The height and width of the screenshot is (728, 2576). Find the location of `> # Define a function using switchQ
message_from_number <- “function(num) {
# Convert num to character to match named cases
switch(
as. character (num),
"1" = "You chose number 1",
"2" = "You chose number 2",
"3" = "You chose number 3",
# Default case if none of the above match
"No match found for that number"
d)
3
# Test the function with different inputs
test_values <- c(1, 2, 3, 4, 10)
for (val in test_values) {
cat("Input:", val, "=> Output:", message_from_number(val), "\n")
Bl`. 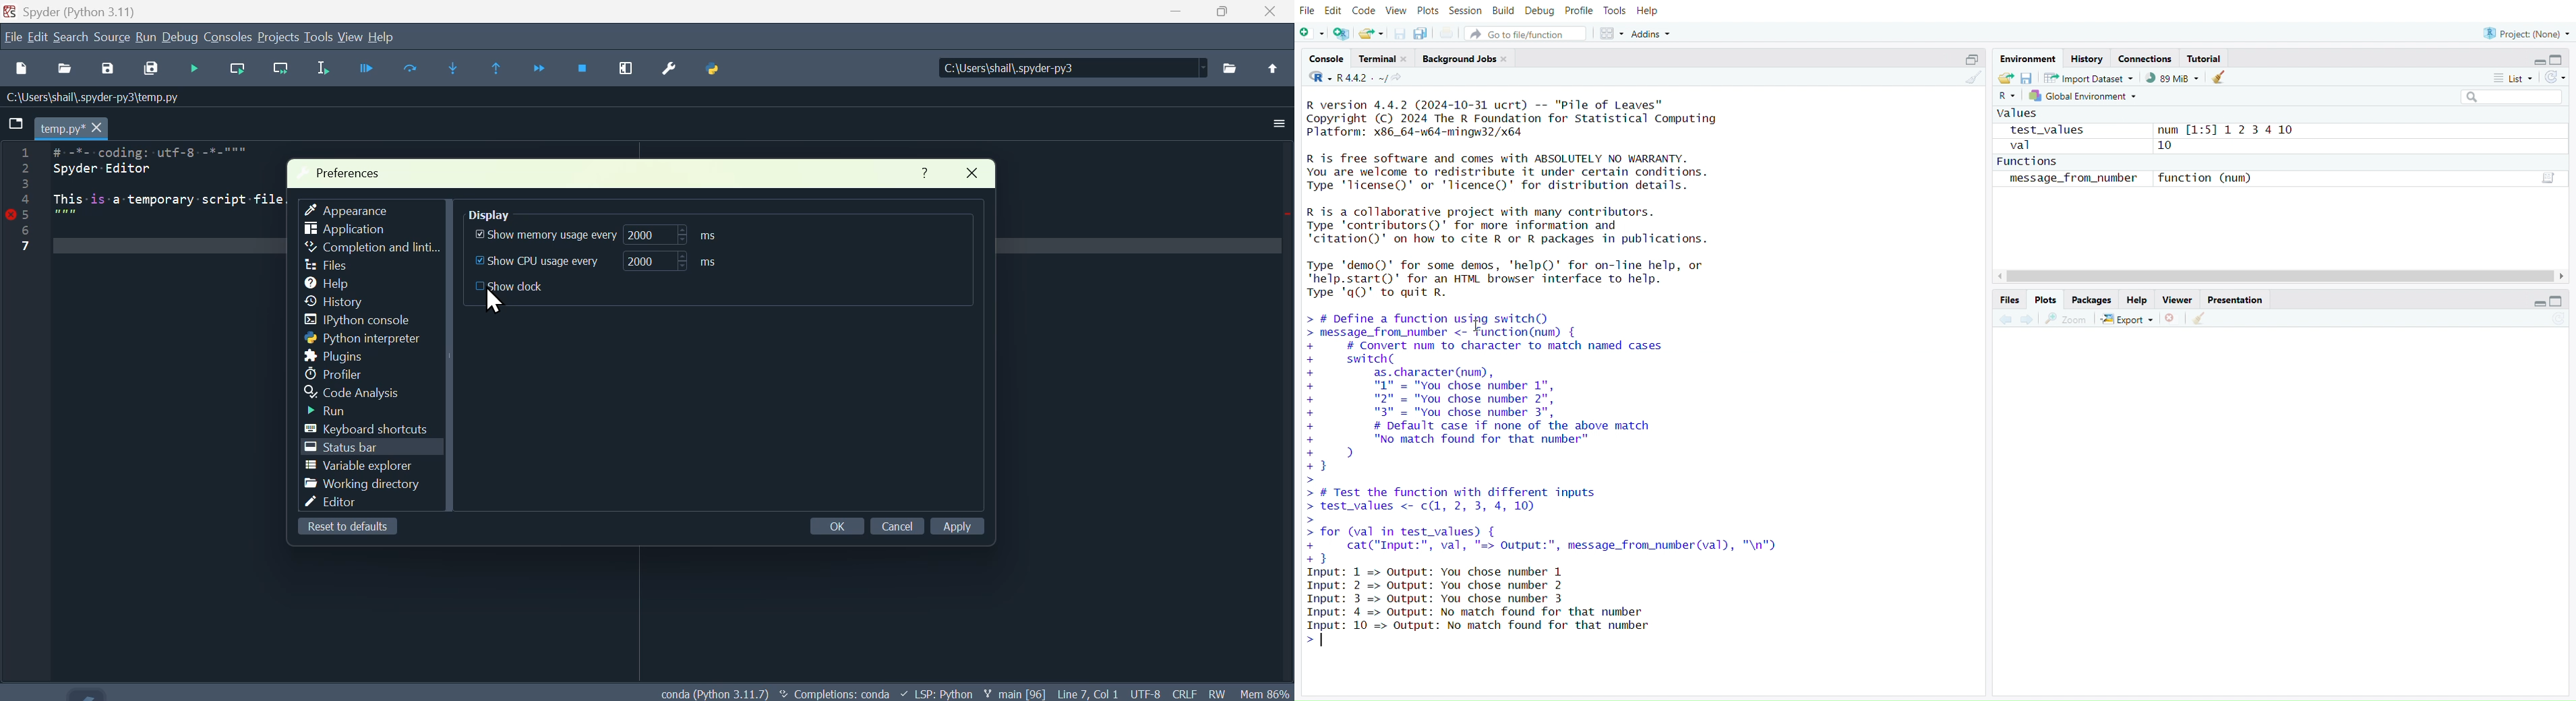

> # Define a function using switchQ
message_from_number <- “function(num) {
# Convert num to character to match named cases
switch(
as. character (num),
"1" = "You chose number 1",
"2" = "You chose number 2",
"3" = "You chose number 3",
# Default case if none of the above match
"No match found for that number"
d)
3
# Test the function with different inputs
test_values <- c(1, 2, 3, 4, 10)
for (val in test_values) {
cat("Input:", val, "=> Output:", message_from_number(val), "\n")
Bl is located at coordinates (1634, 437).